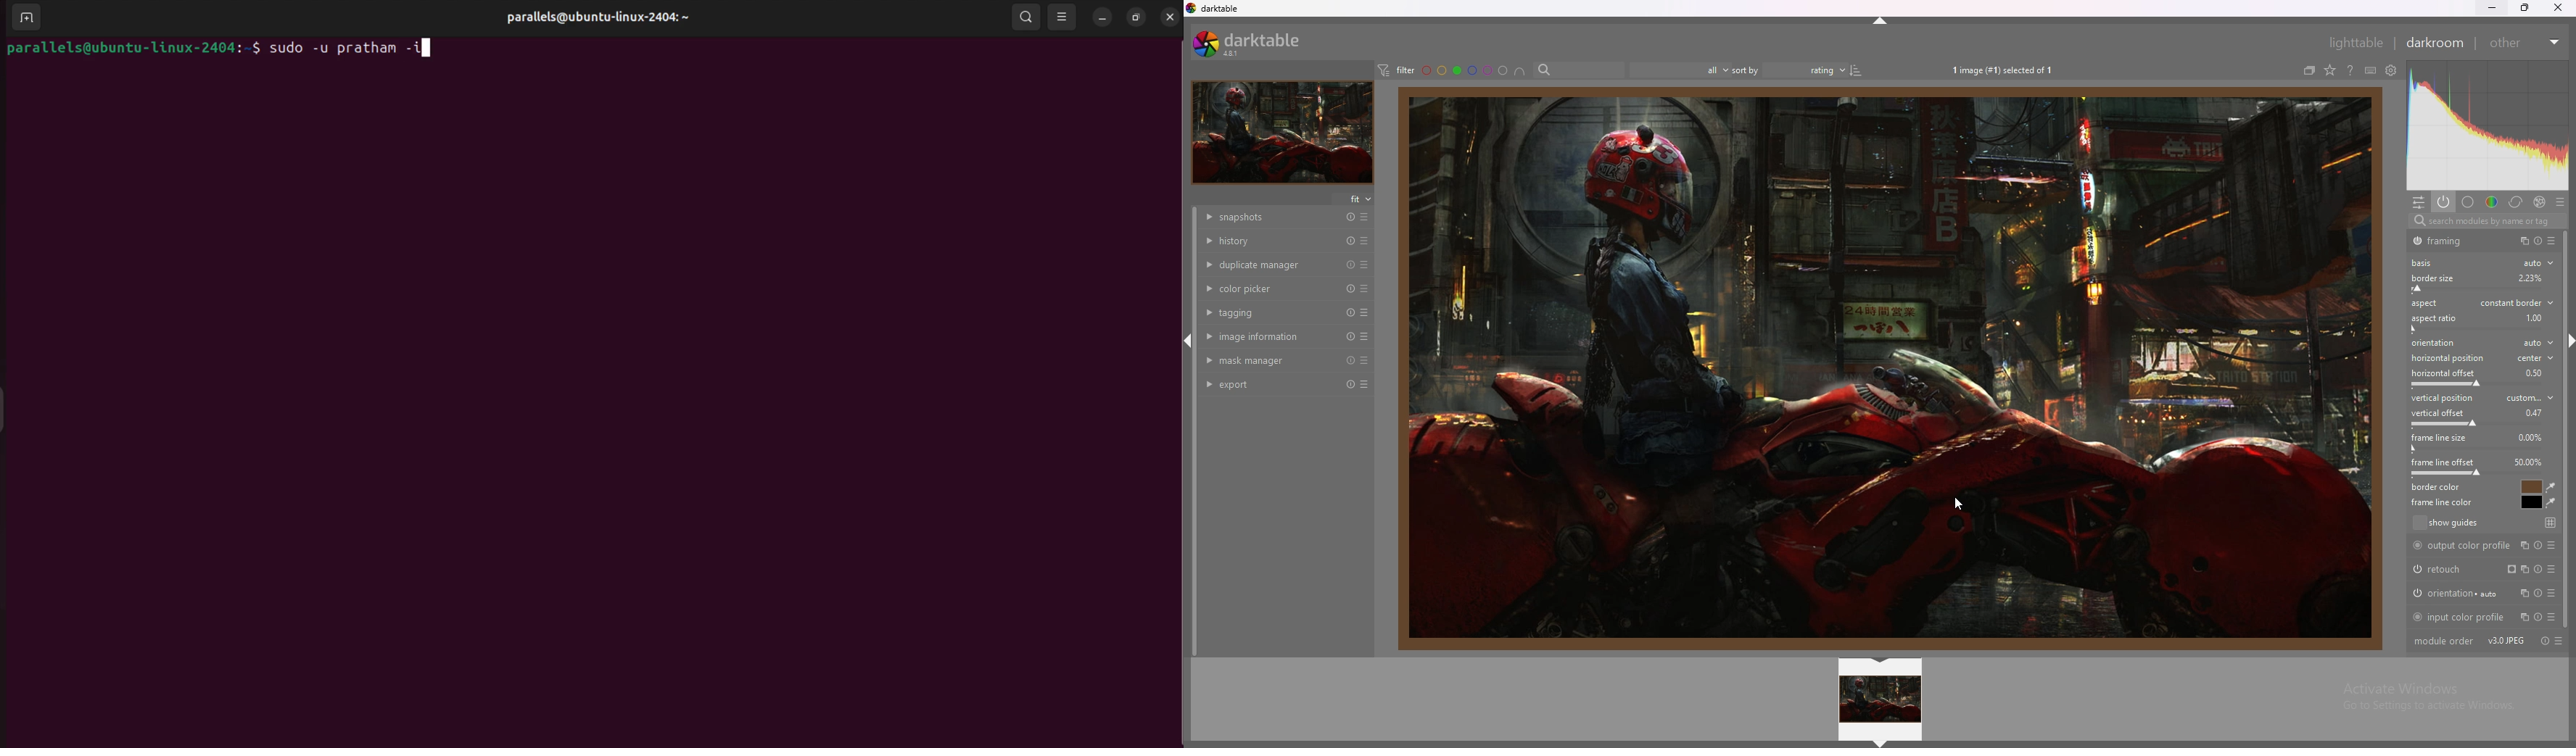 This screenshot has height=756, width=2576. Describe the element at coordinates (2567, 430) in the screenshot. I see `scroll bar` at that location.